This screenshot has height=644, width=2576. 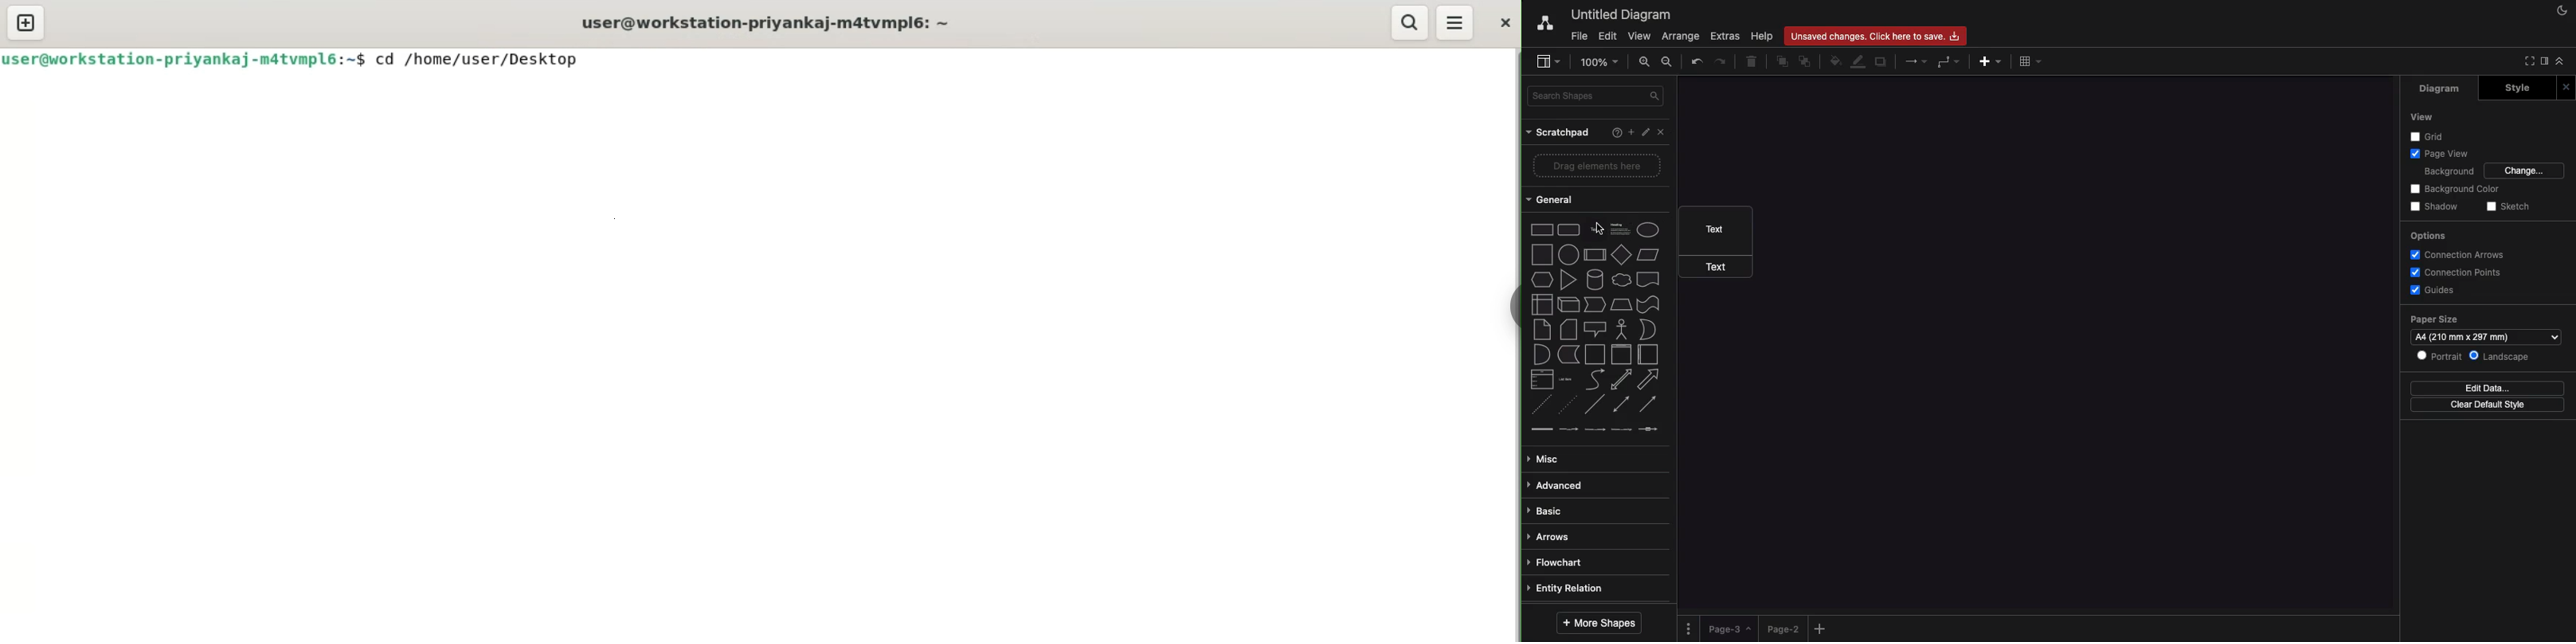 I want to click on text, so click(x=1720, y=266).